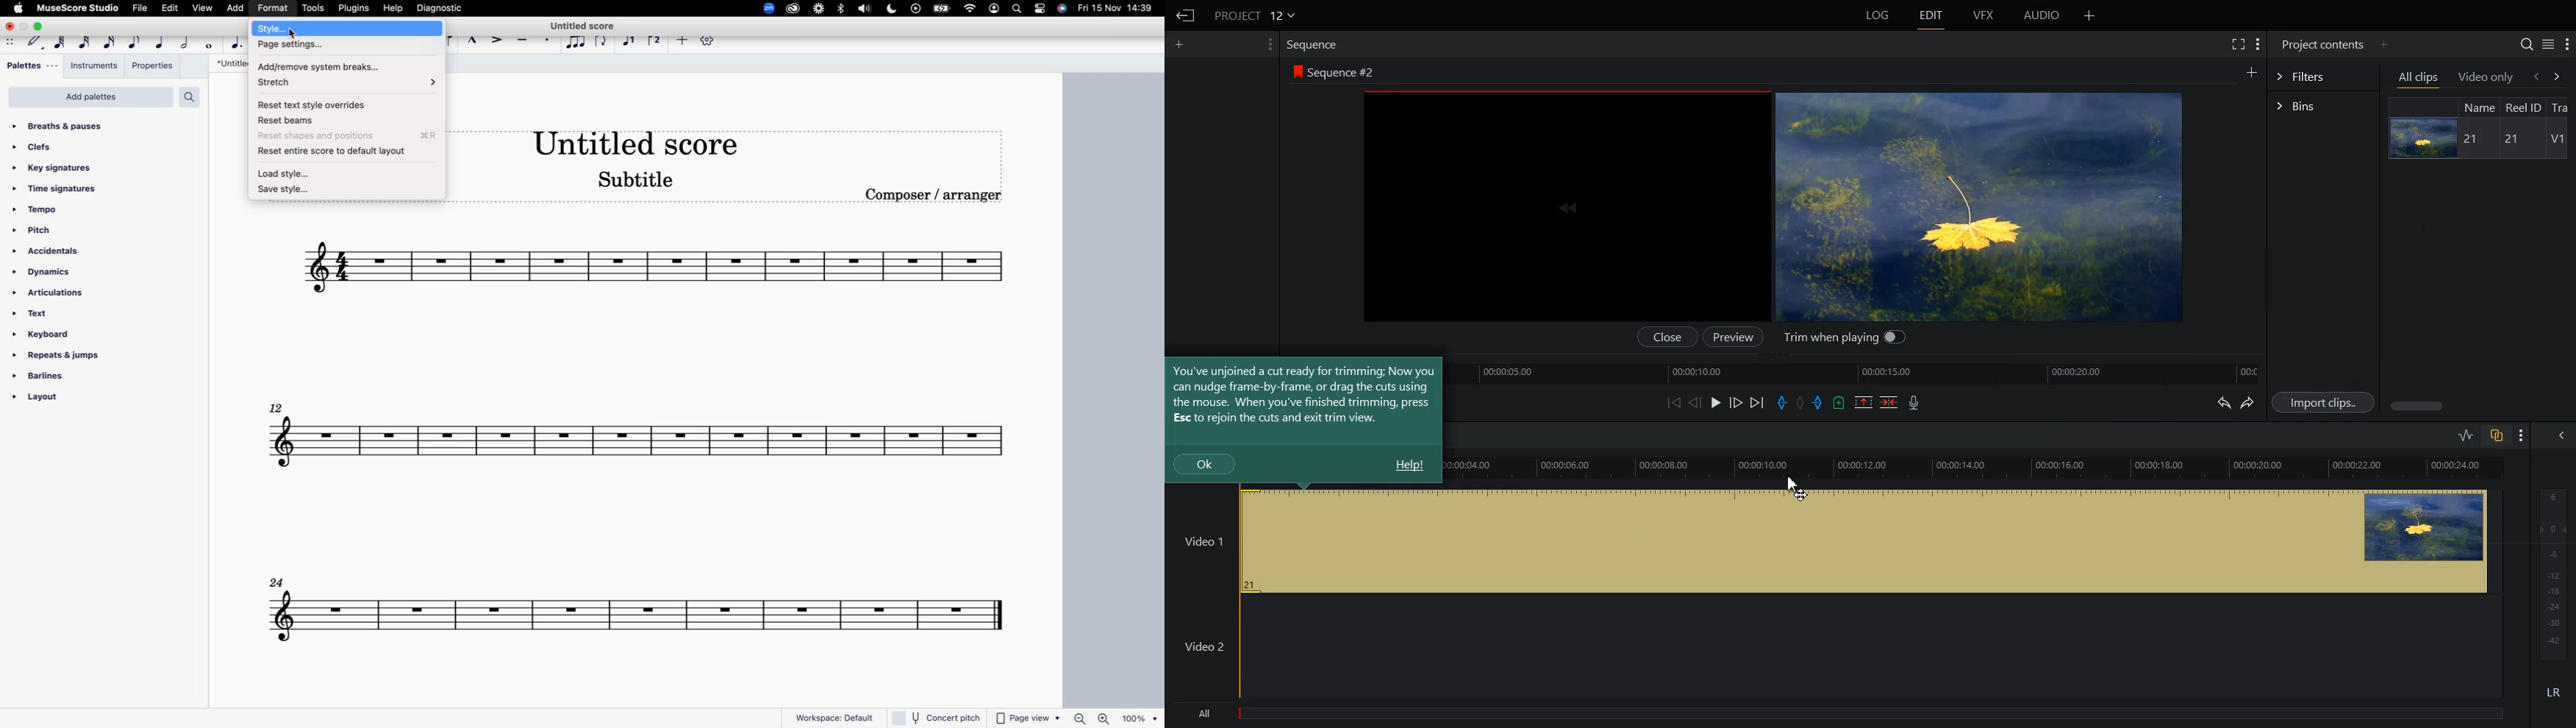 The width and height of the screenshot is (2576, 728). I want to click on score title, so click(636, 139).